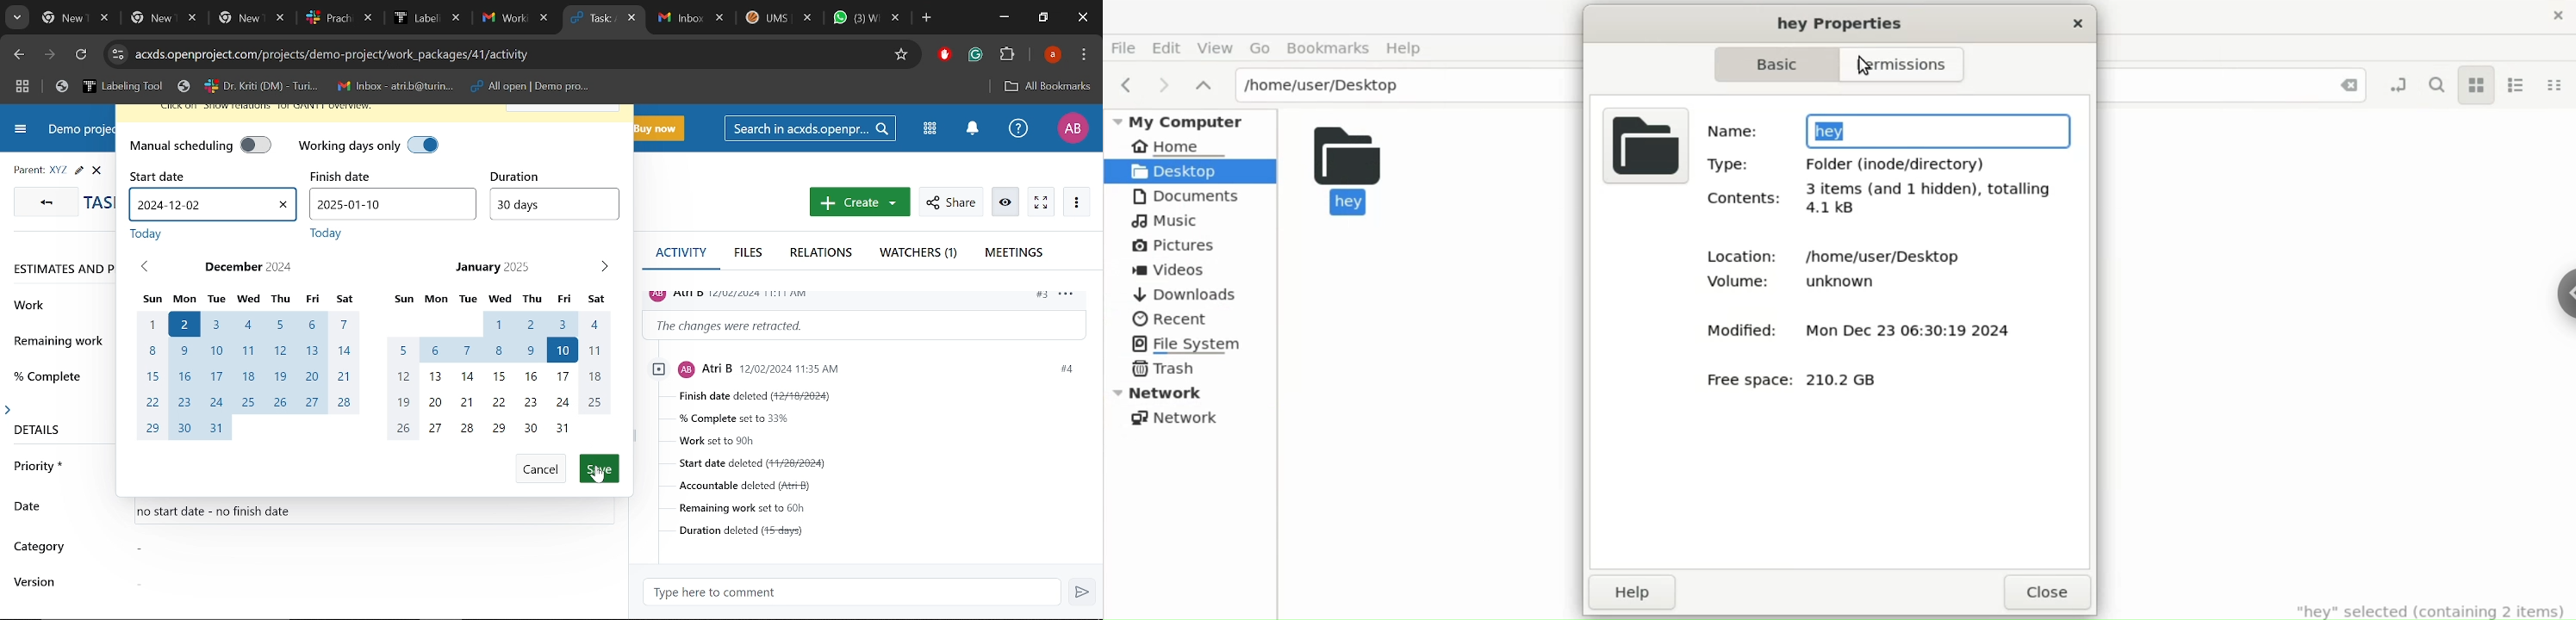 Image resolution: width=2576 pixels, height=644 pixels. What do you see at coordinates (358, 177) in the screenshot?
I see `finish date` at bounding box center [358, 177].